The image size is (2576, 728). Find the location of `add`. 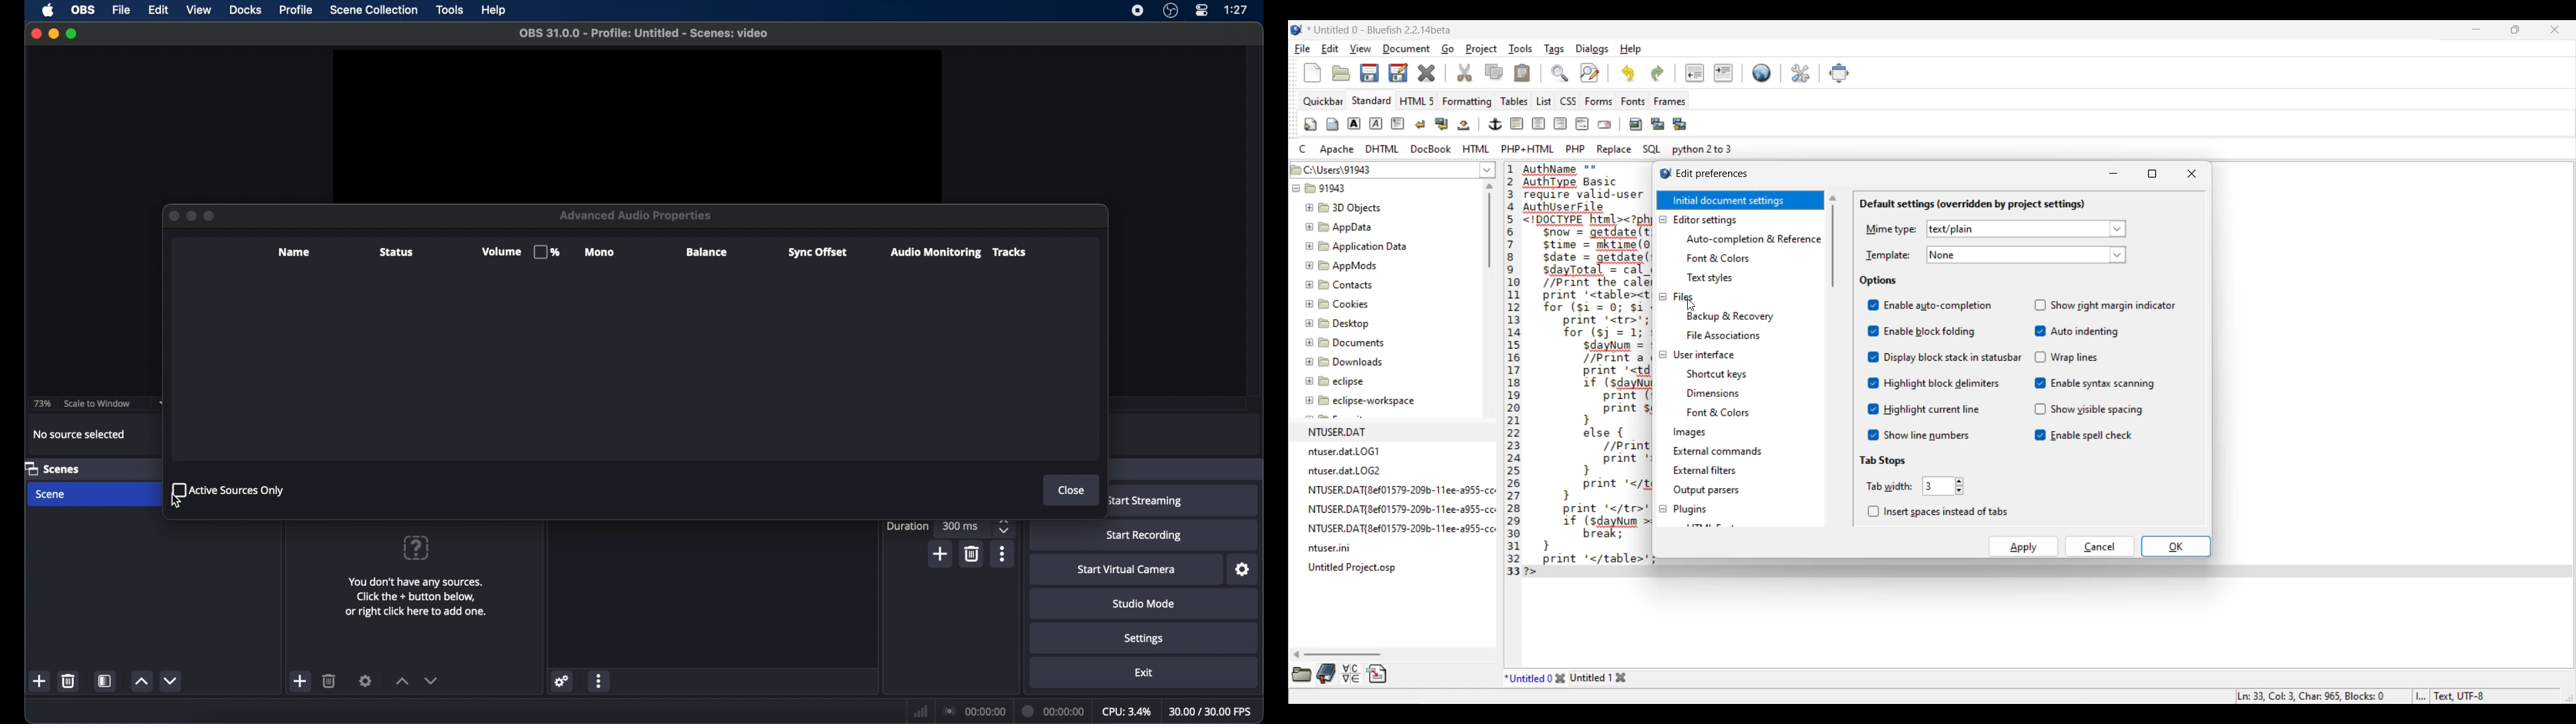

add is located at coordinates (40, 680).